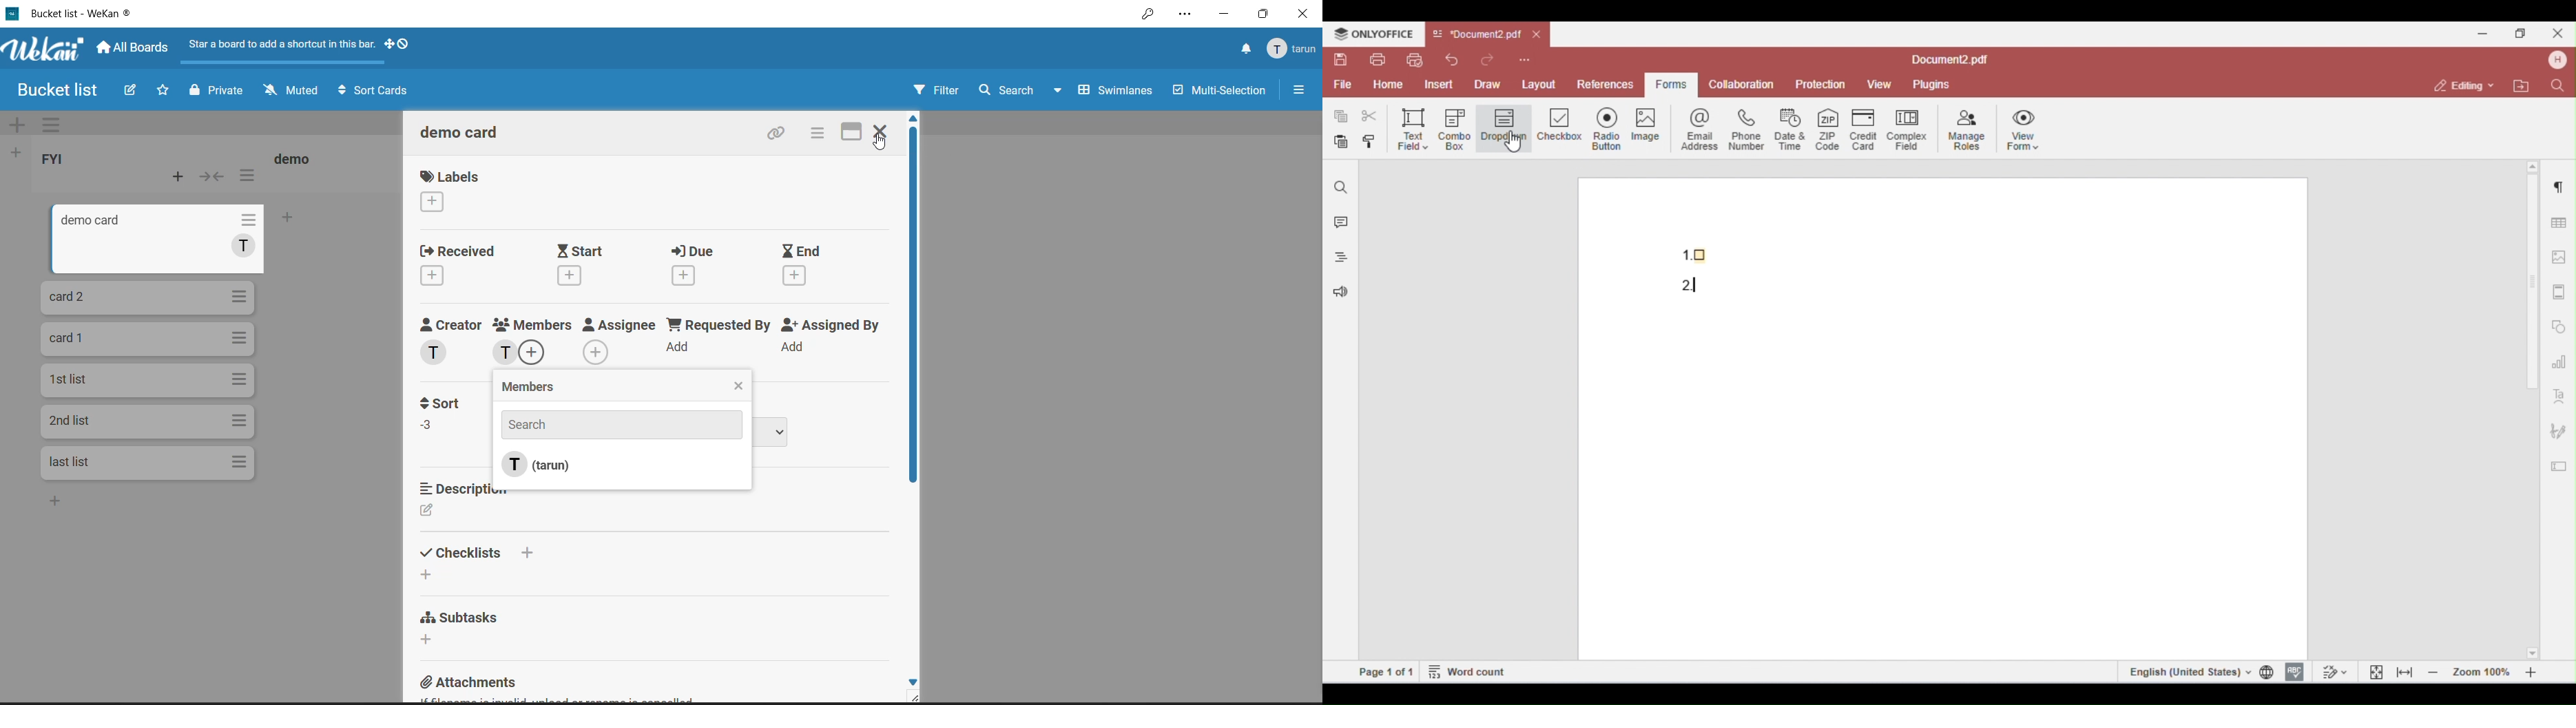 Image resolution: width=2576 pixels, height=728 pixels. Describe the element at coordinates (536, 322) in the screenshot. I see `members` at that location.